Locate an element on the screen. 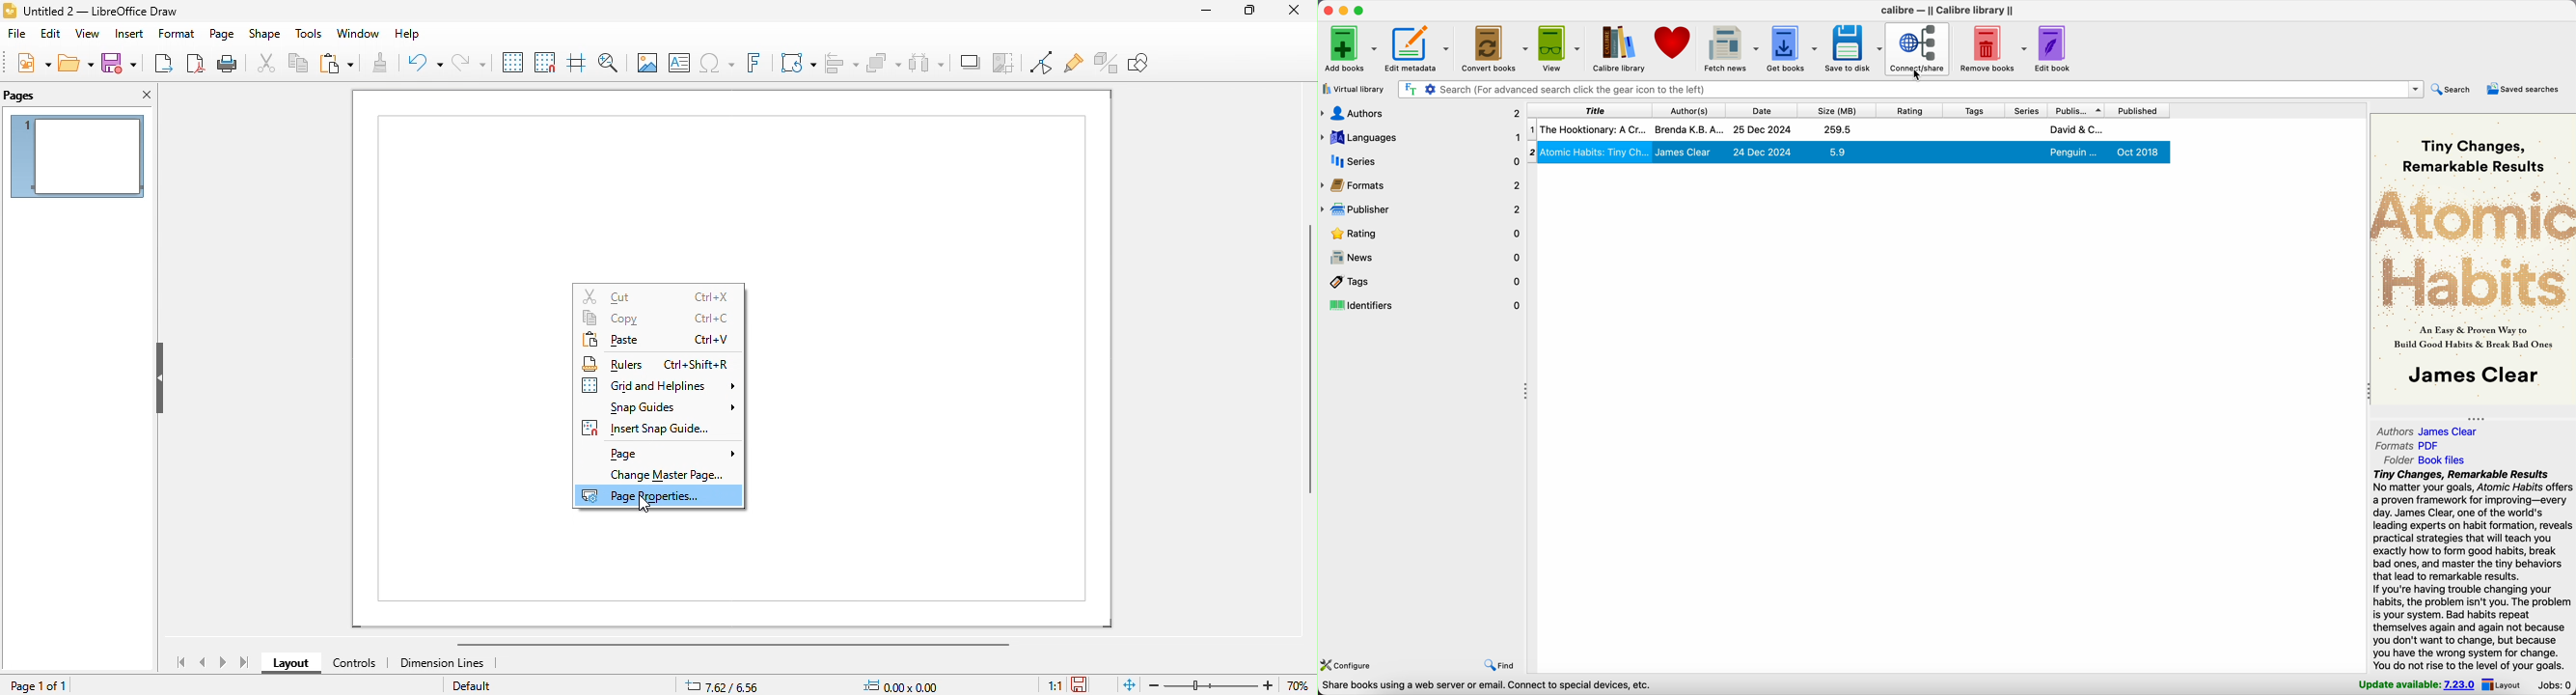 The width and height of the screenshot is (2576, 700). James Clear is located at coordinates (1684, 152).